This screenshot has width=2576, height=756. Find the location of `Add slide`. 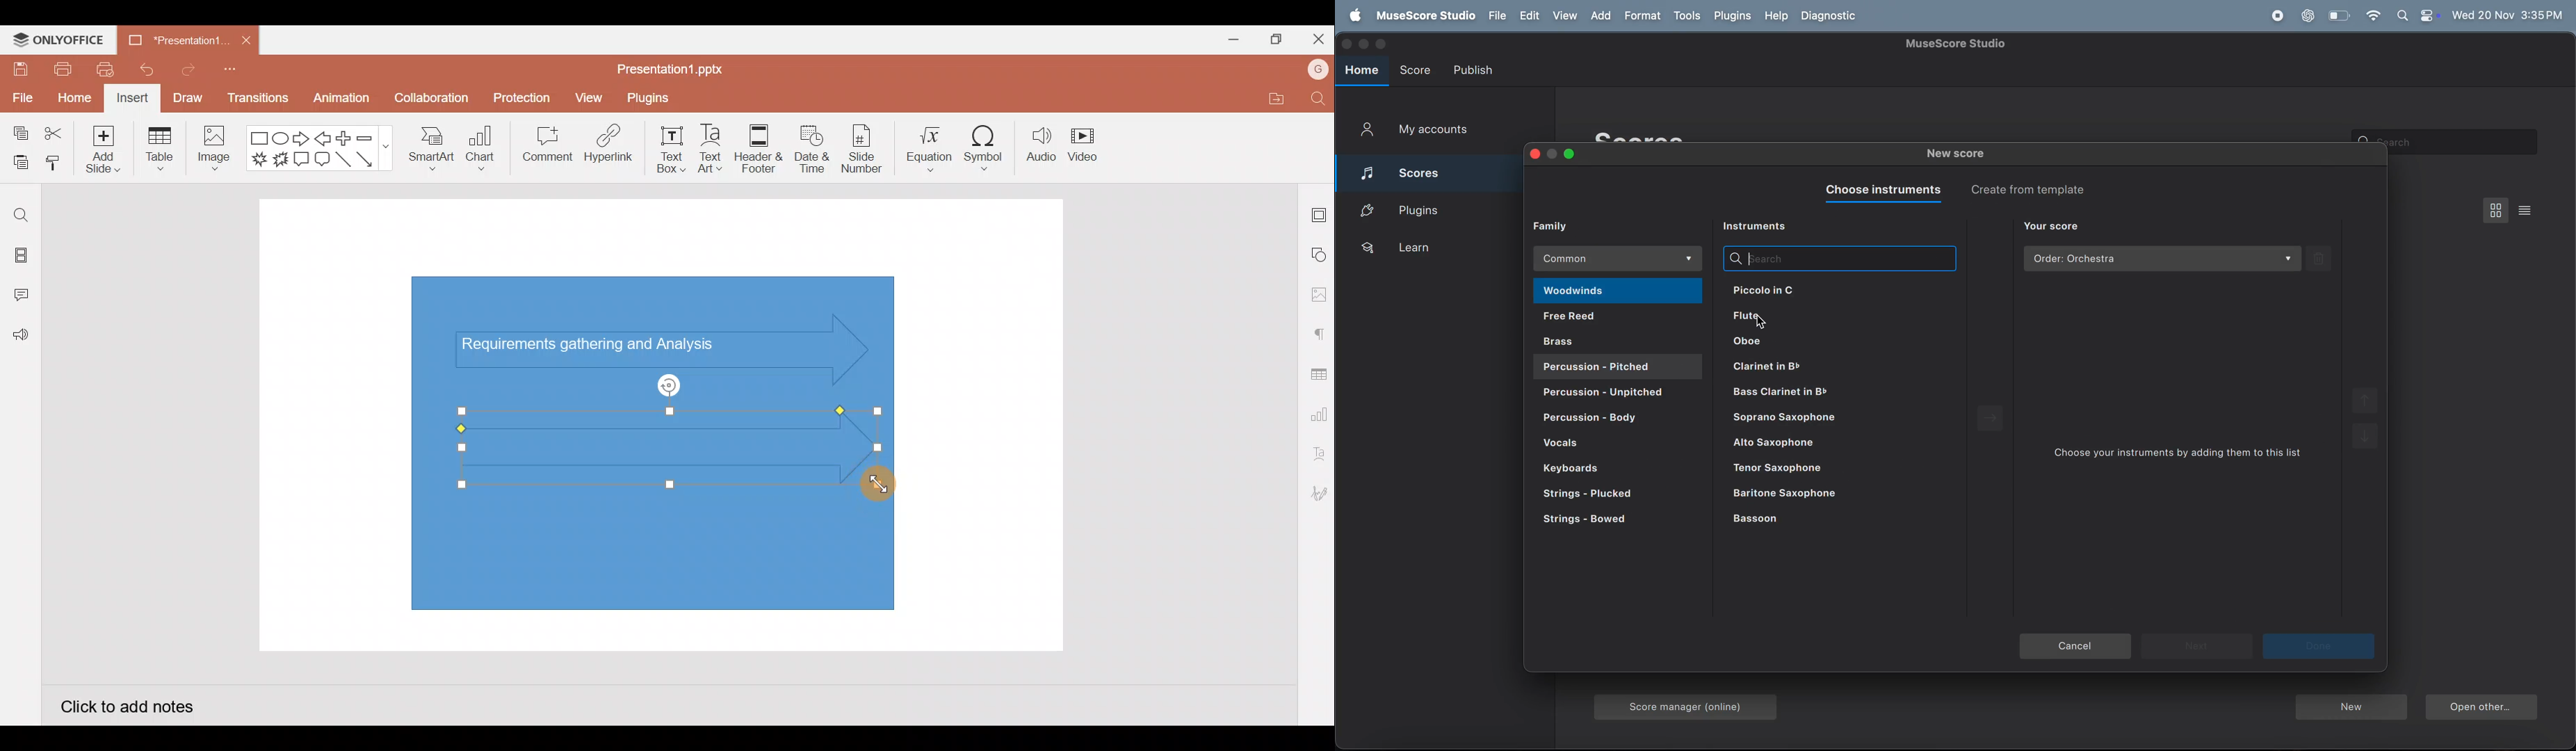

Add slide is located at coordinates (101, 146).